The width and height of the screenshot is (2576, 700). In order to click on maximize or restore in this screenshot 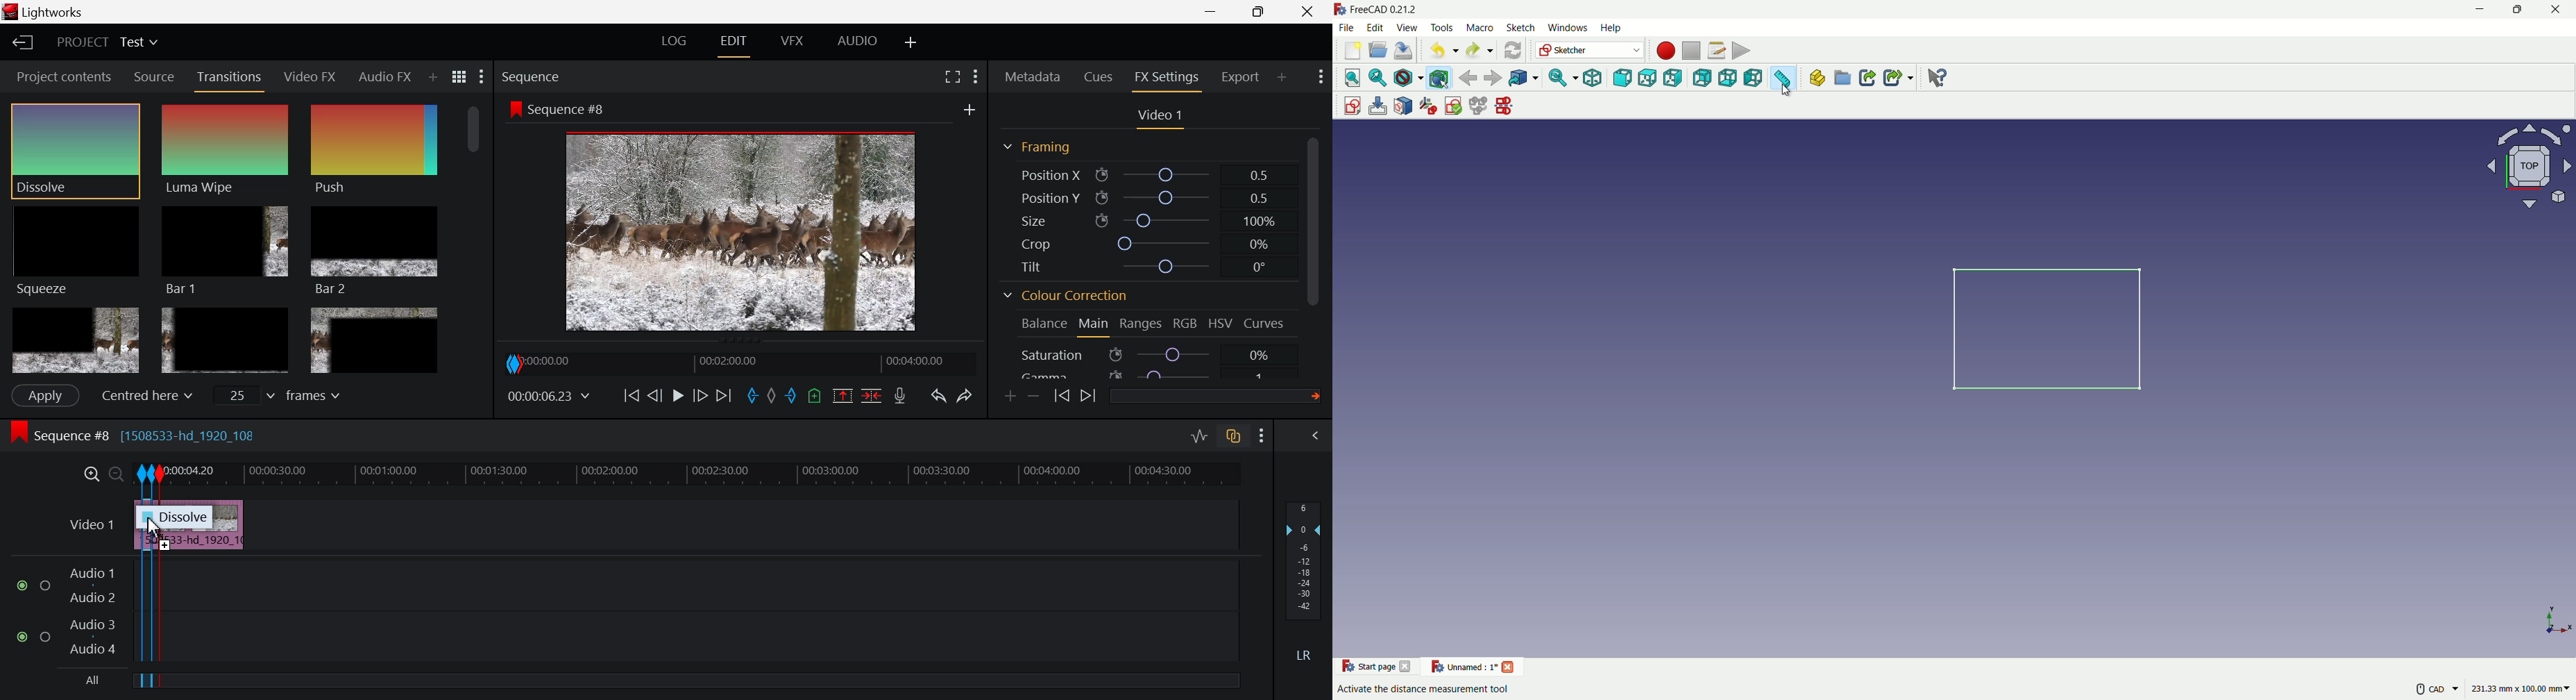, I will do `click(2516, 10)`.